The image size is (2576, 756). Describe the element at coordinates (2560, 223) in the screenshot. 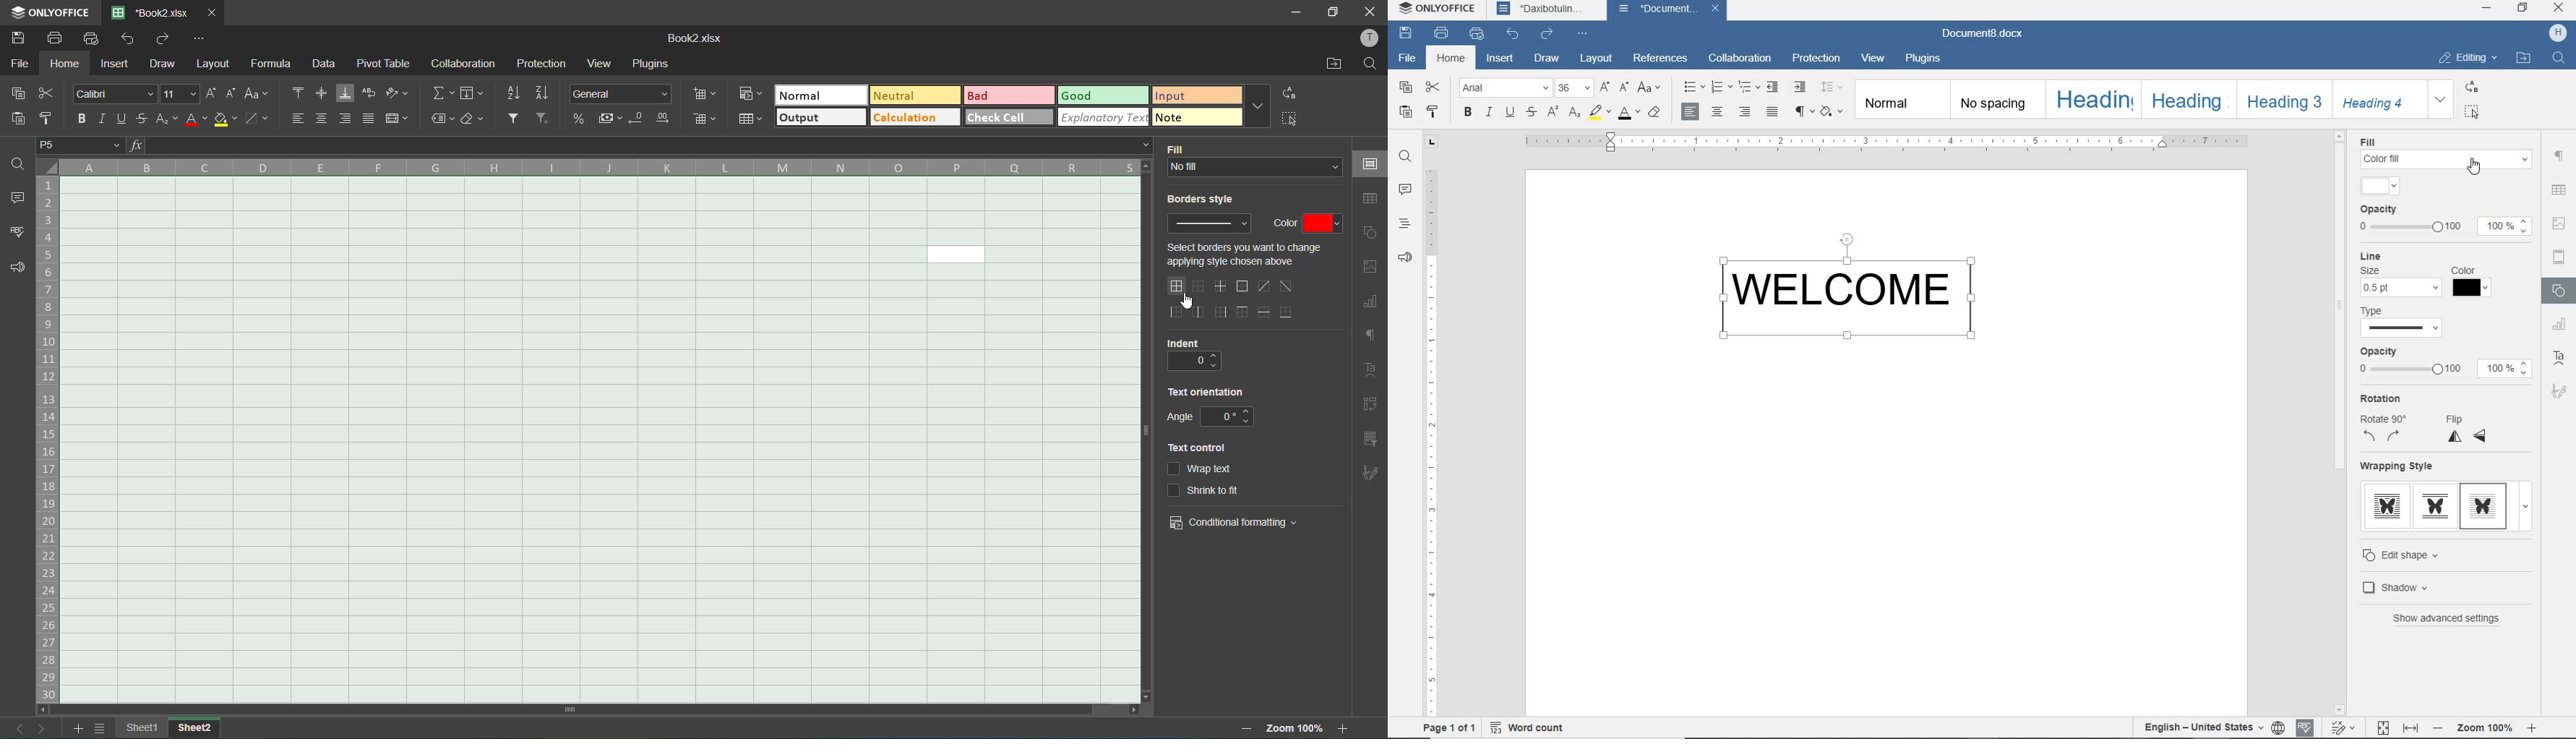

I see `IMAGE` at that location.